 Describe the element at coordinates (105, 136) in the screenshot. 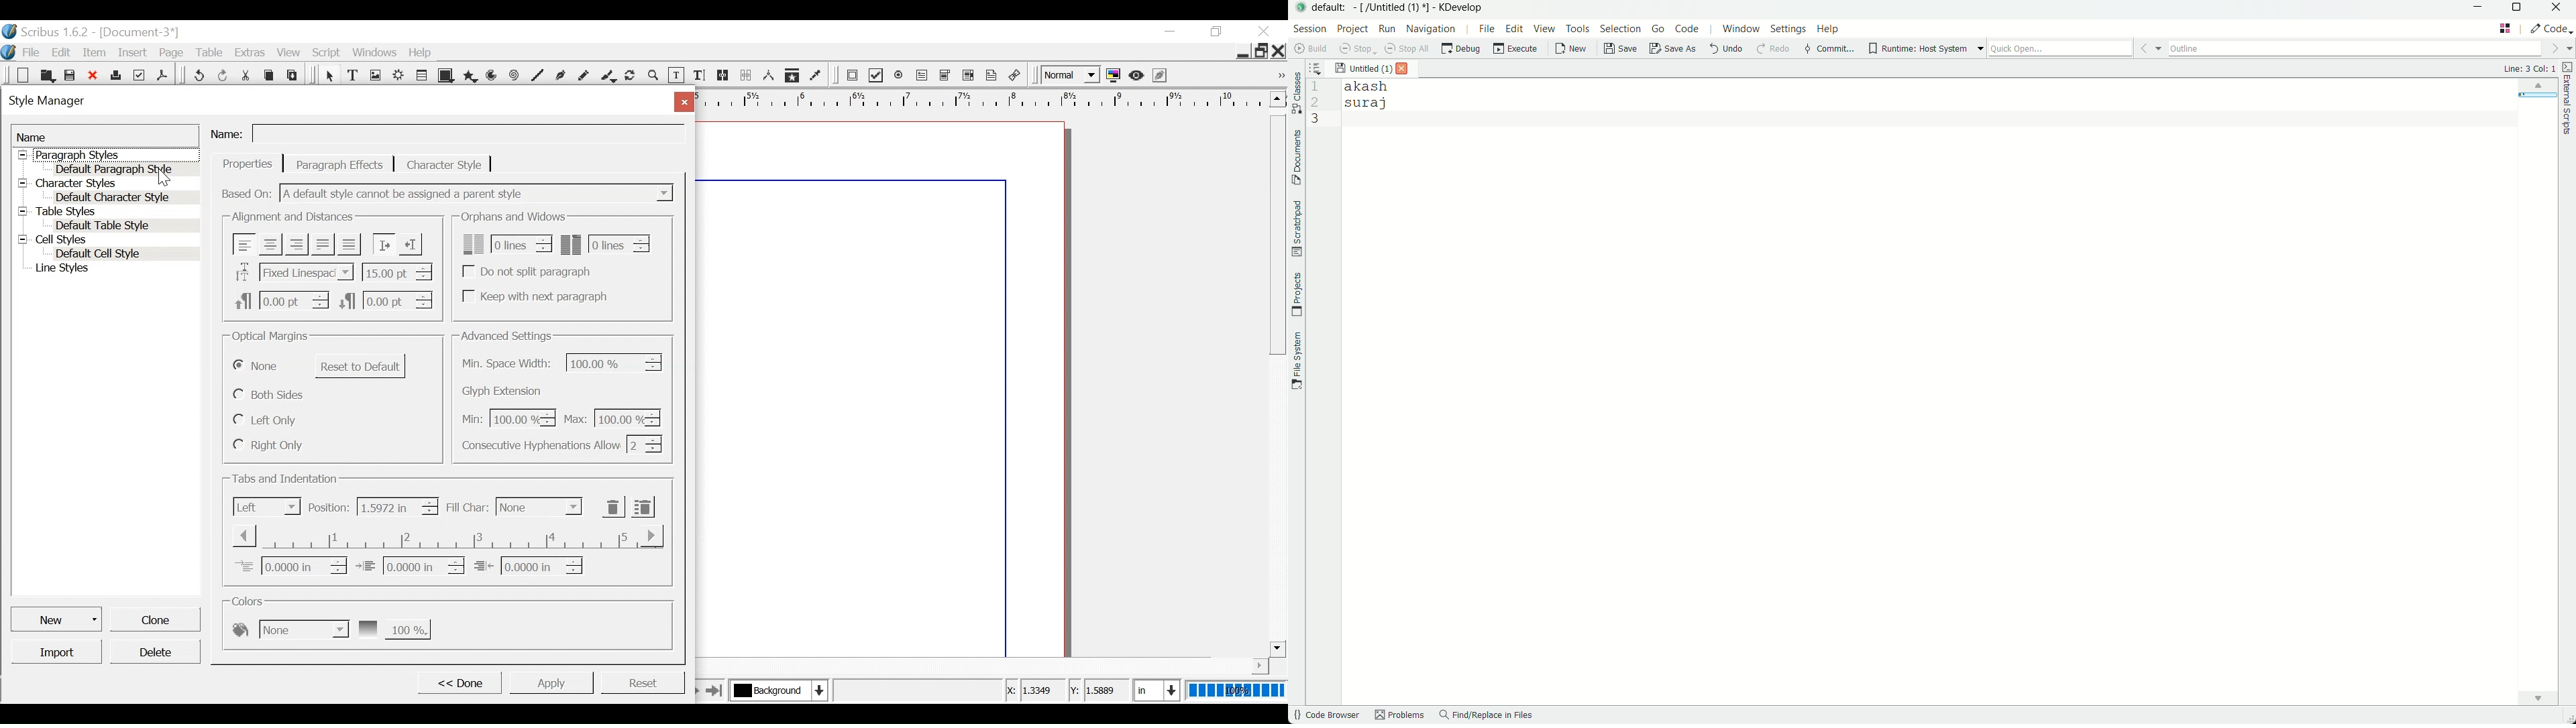

I see `Name` at that location.